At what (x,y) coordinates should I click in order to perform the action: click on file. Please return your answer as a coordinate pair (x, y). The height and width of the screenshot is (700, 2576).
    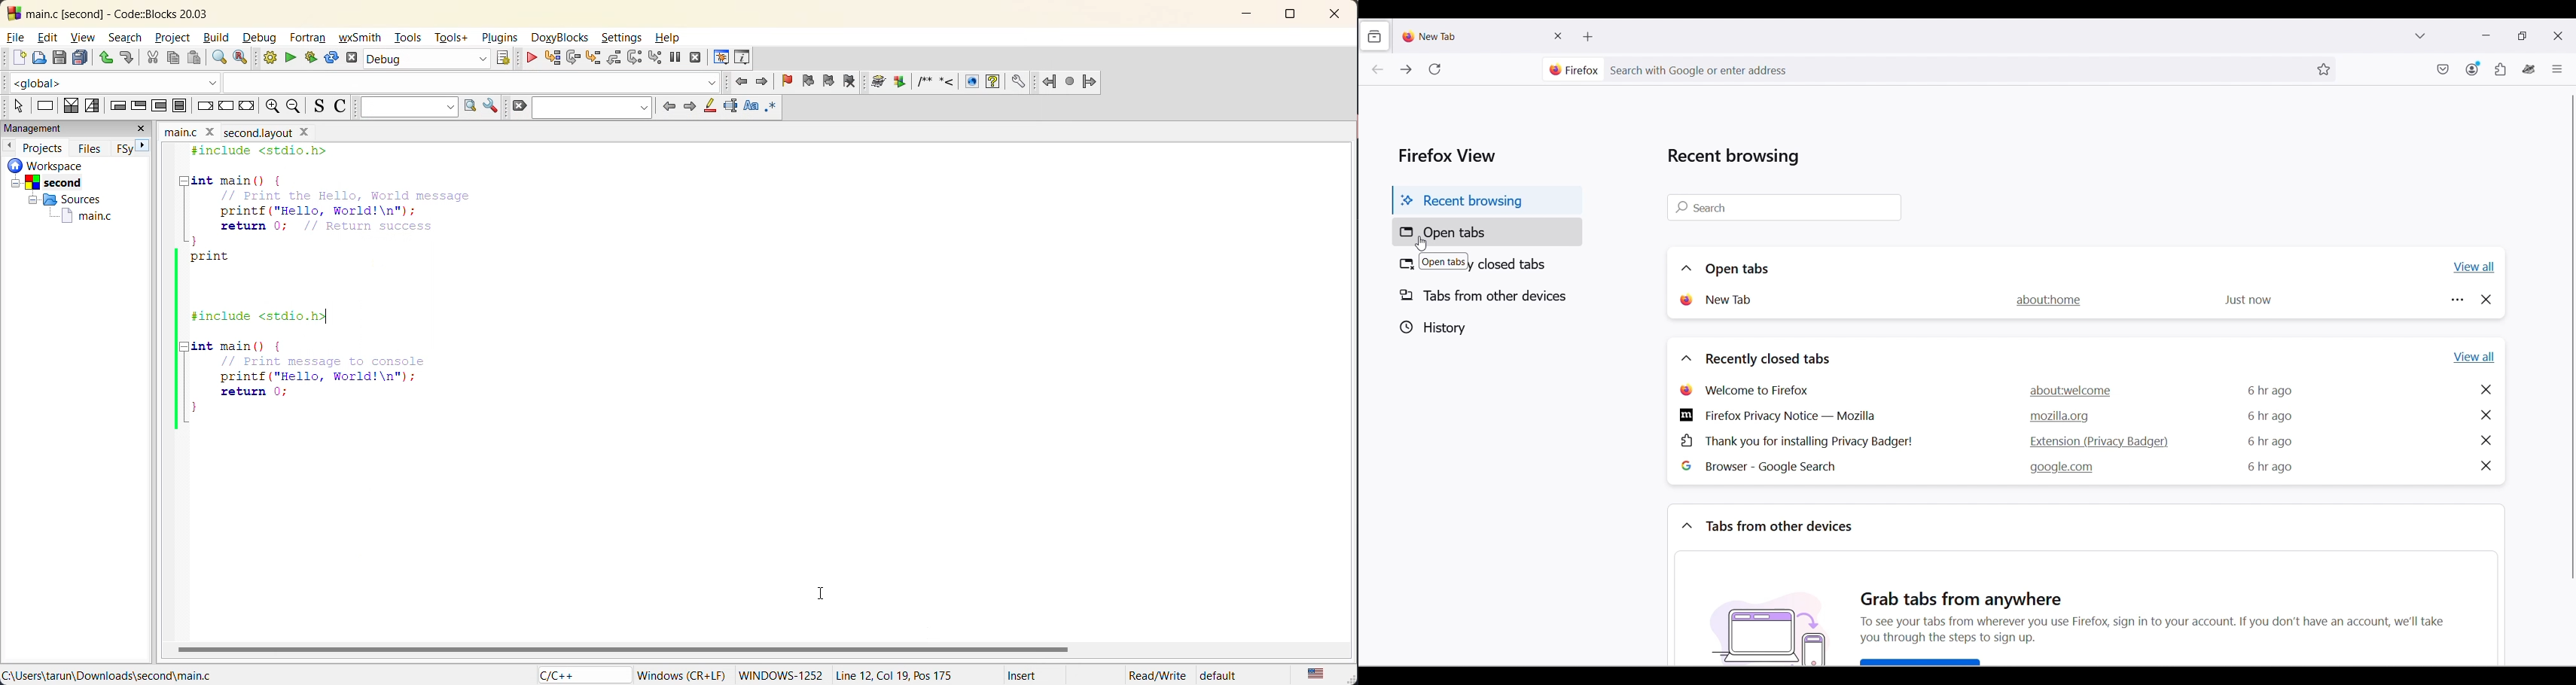
    Looking at the image, I should click on (17, 38).